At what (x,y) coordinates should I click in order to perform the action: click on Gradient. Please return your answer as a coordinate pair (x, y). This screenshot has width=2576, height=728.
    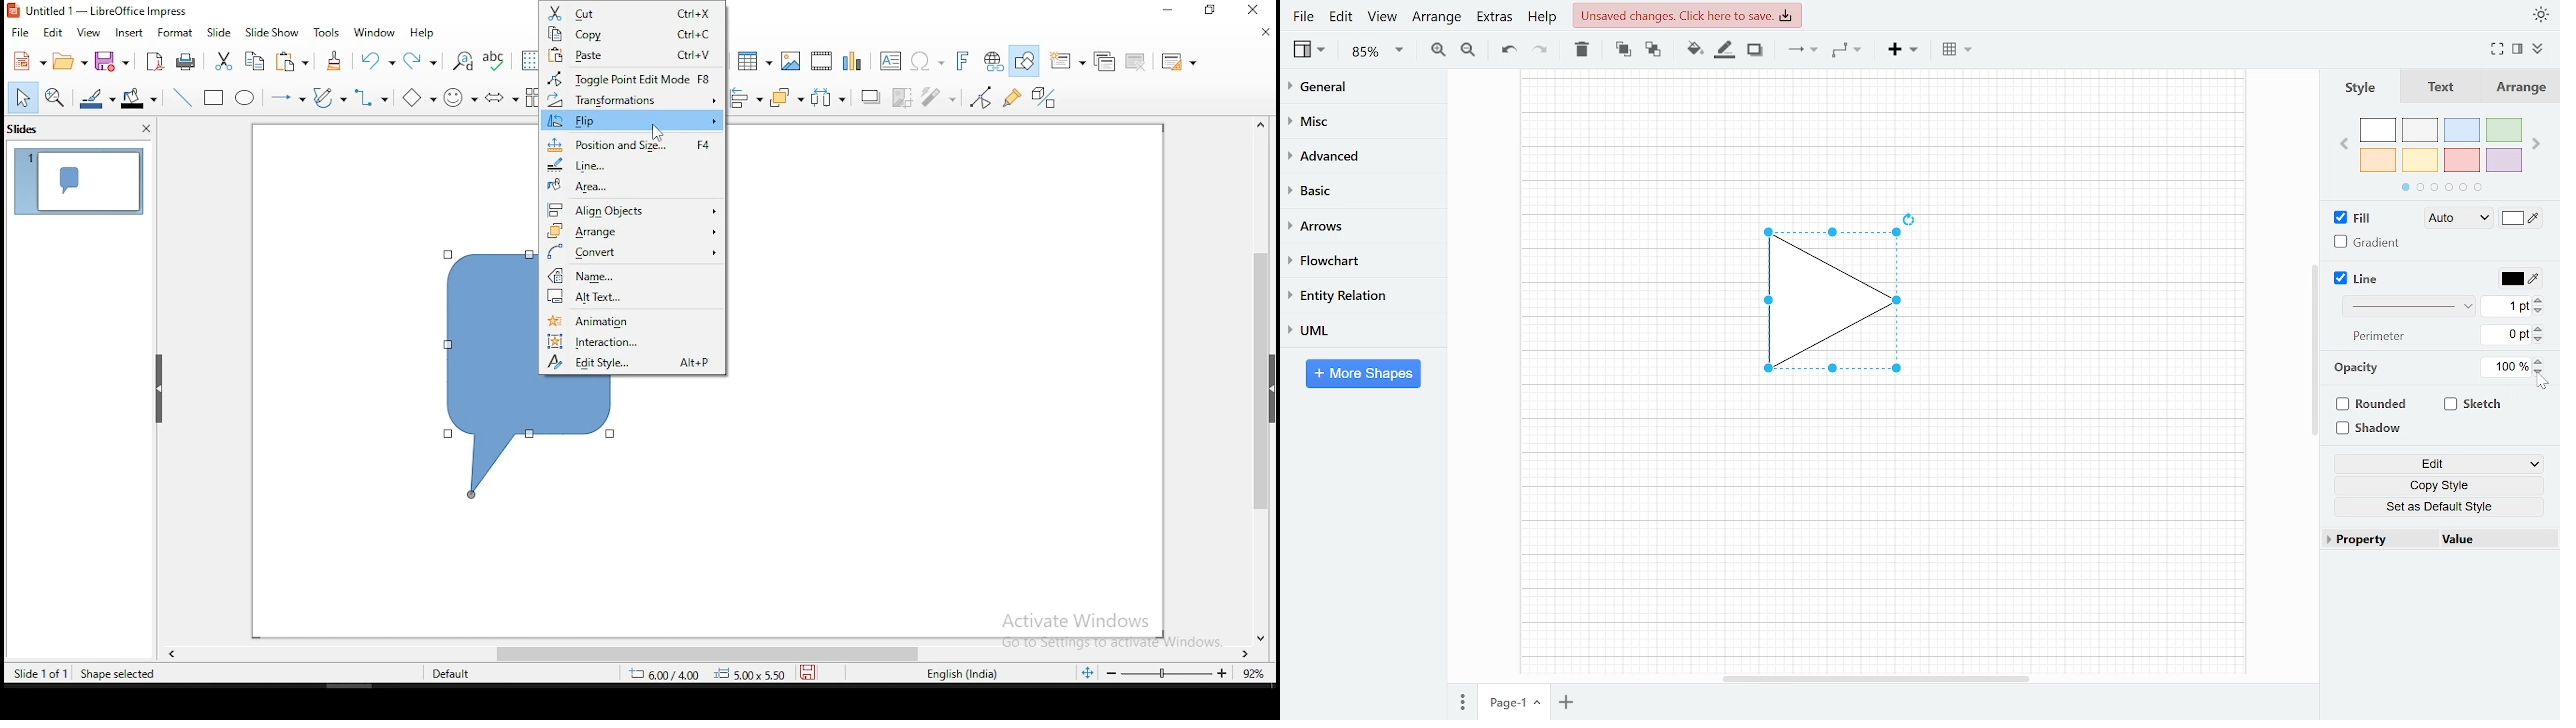
    Looking at the image, I should click on (2368, 242).